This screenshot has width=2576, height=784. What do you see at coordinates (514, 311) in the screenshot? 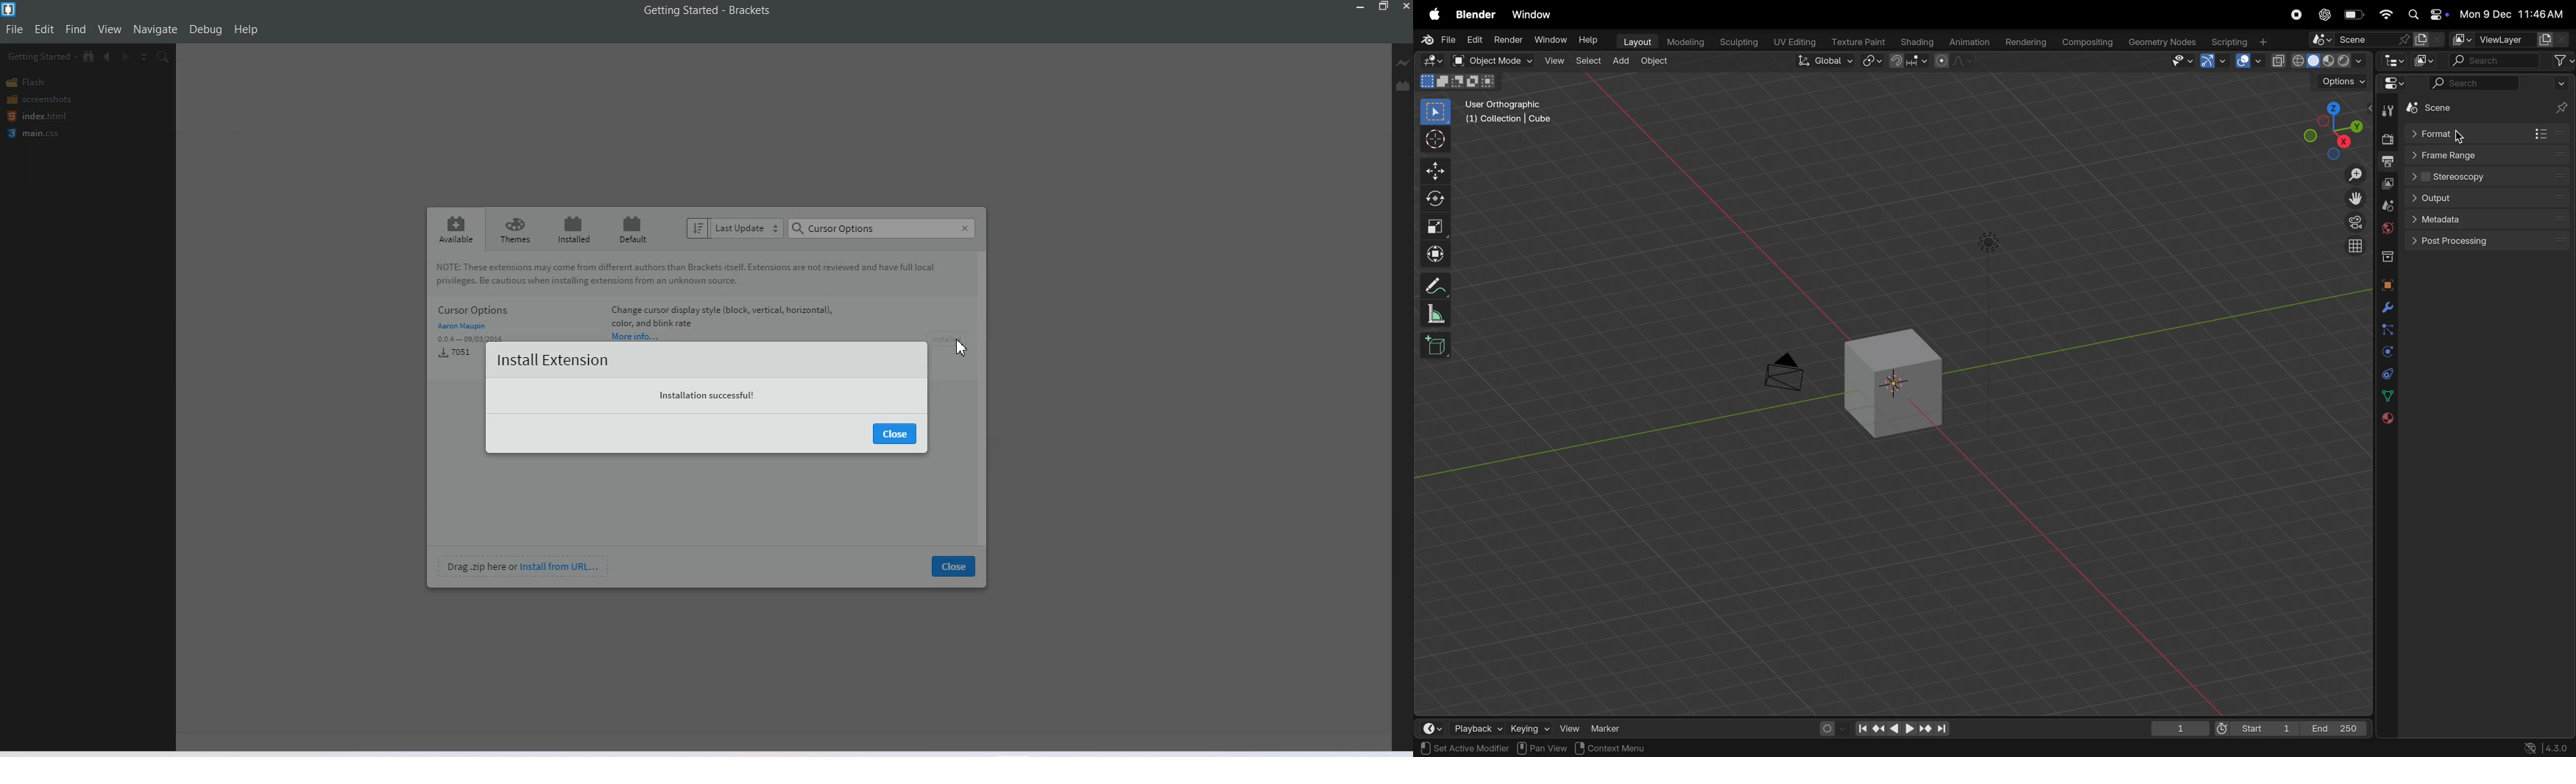
I see `cursor options` at bounding box center [514, 311].